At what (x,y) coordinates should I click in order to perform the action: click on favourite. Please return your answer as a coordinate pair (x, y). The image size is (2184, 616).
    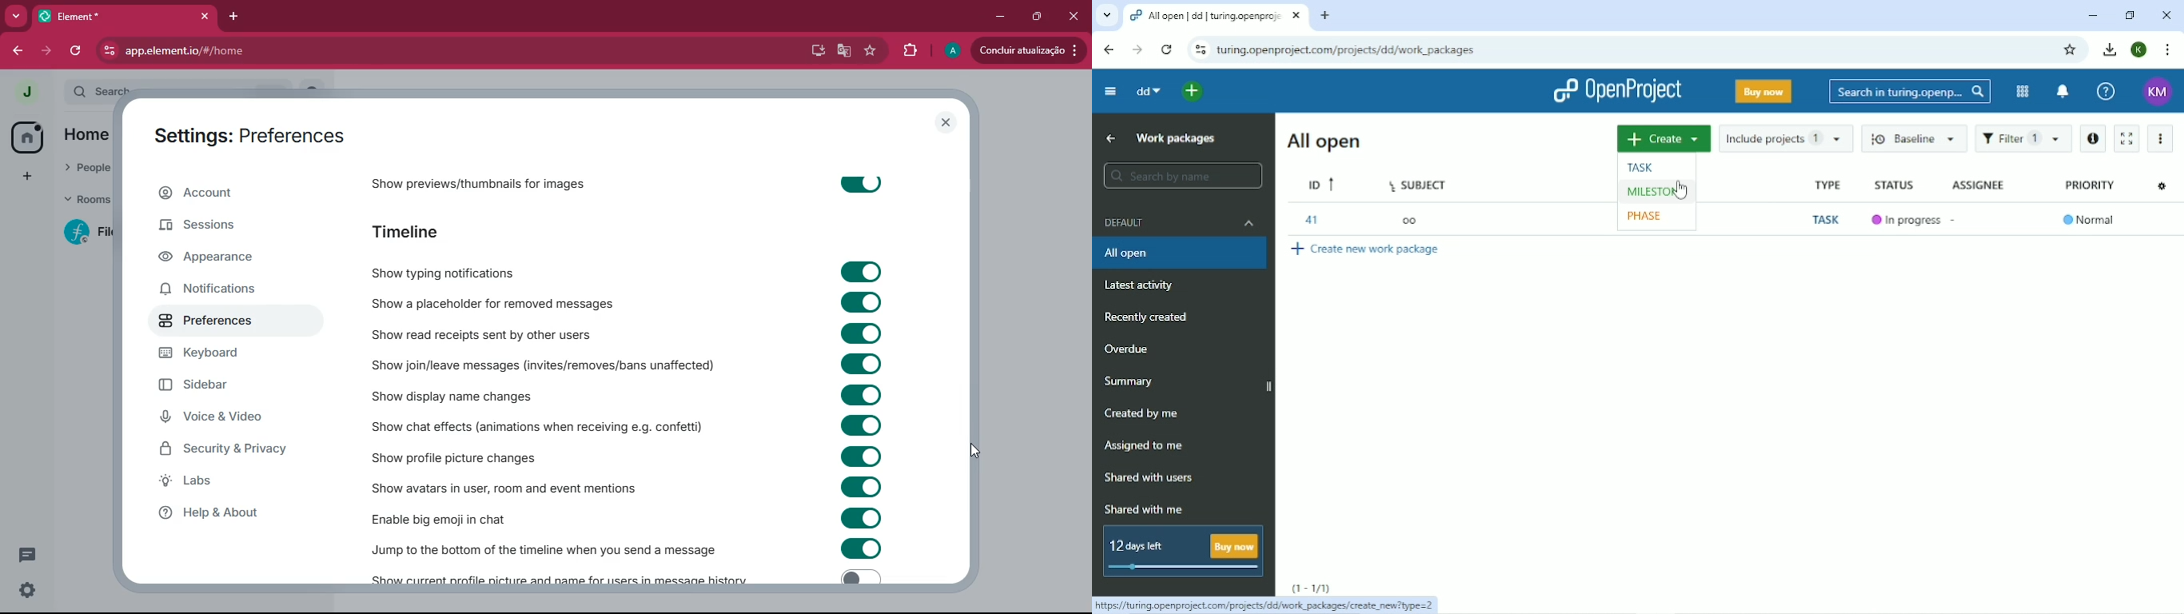
    Looking at the image, I should click on (873, 52).